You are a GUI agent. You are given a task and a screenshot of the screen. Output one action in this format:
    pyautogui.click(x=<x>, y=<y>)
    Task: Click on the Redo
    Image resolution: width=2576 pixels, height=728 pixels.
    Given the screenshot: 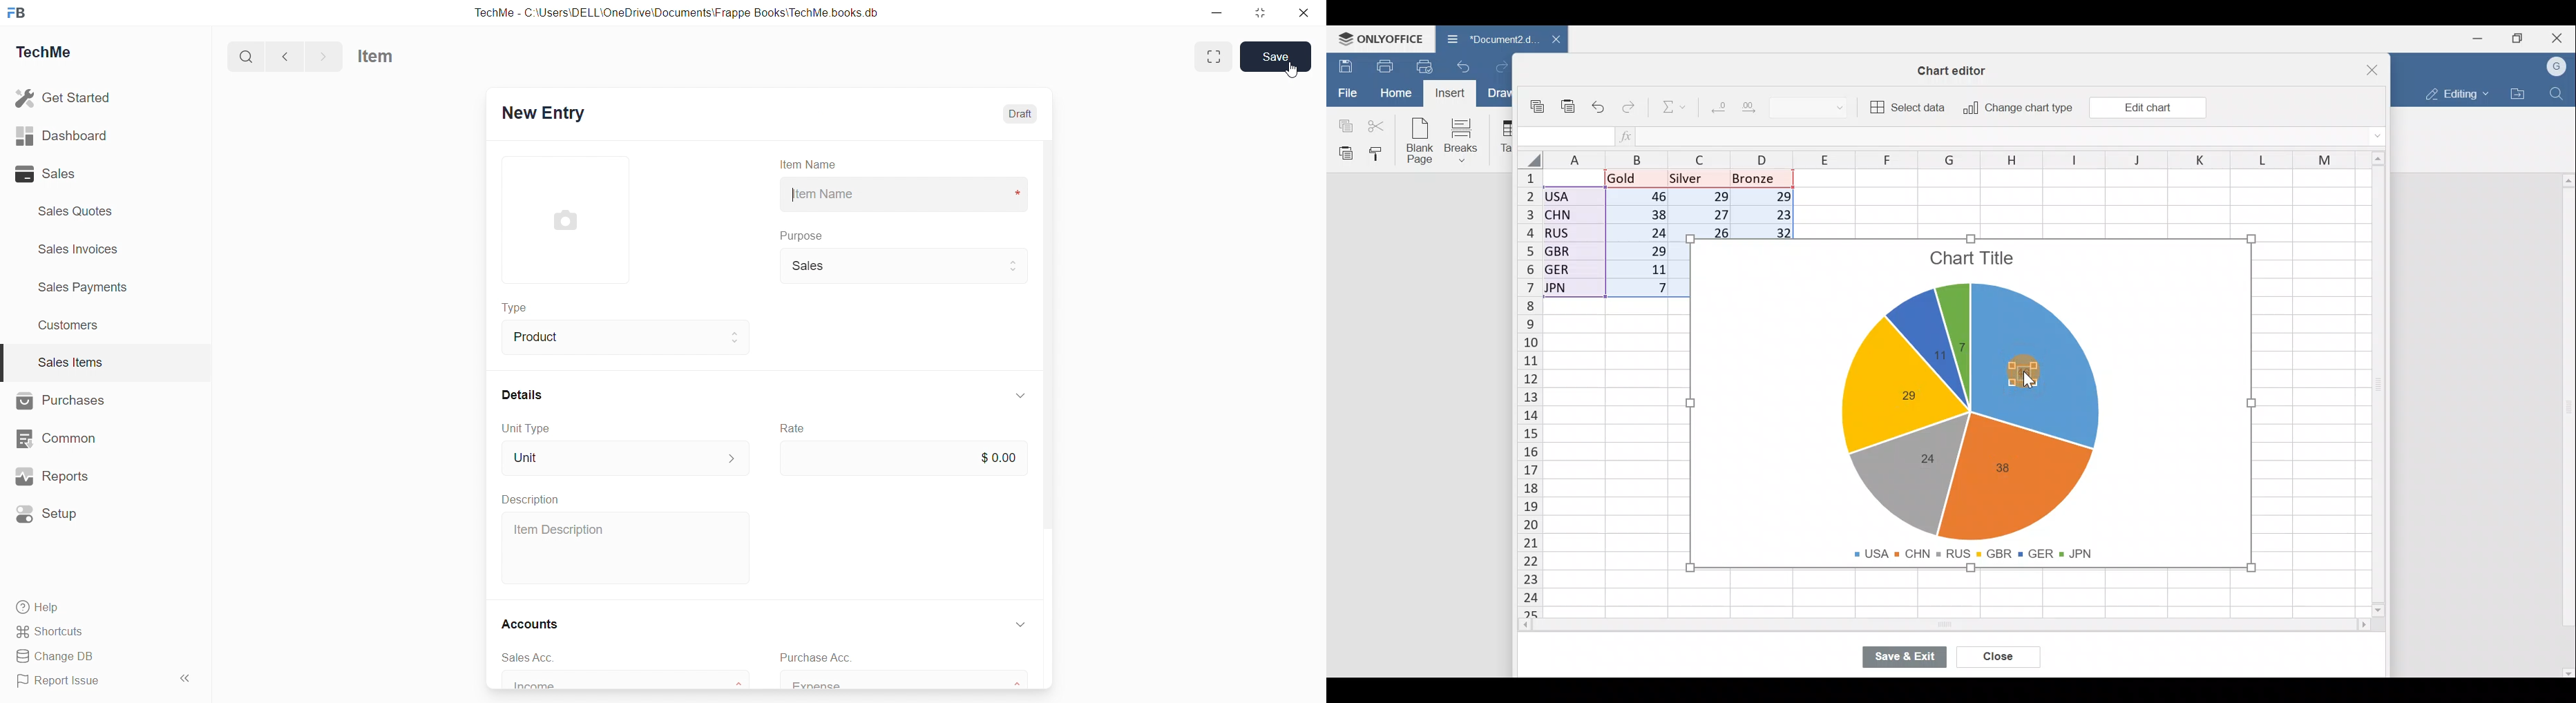 What is the action you would take?
    pyautogui.click(x=1507, y=68)
    